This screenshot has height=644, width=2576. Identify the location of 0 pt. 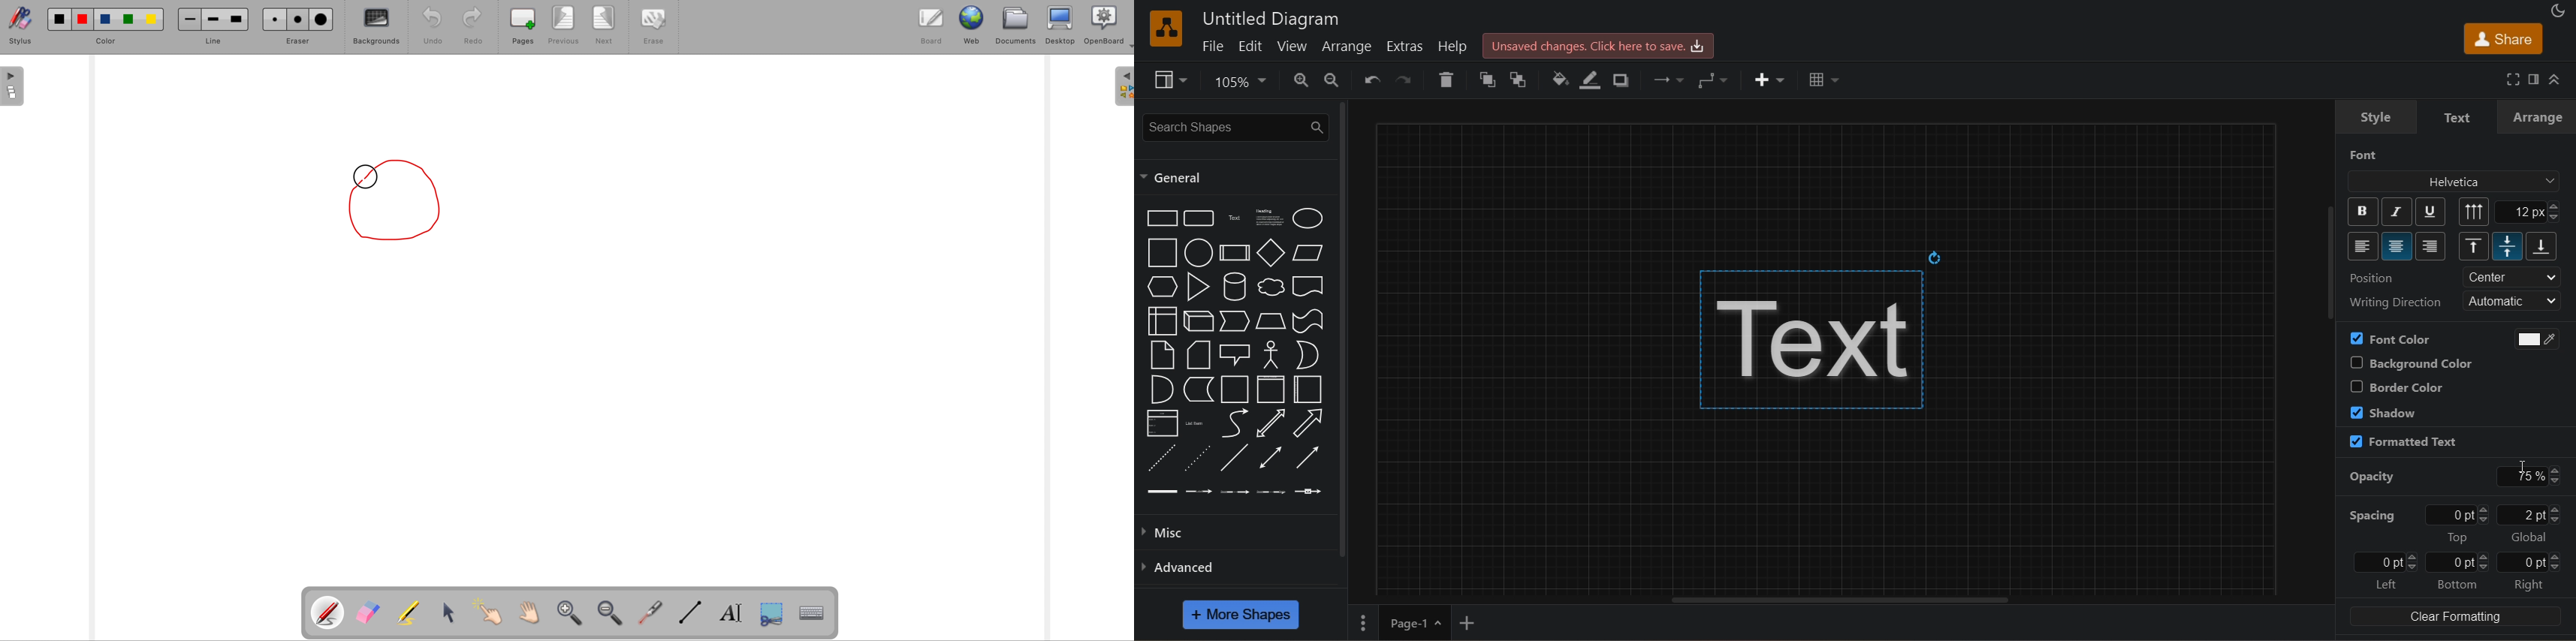
(2457, 563).